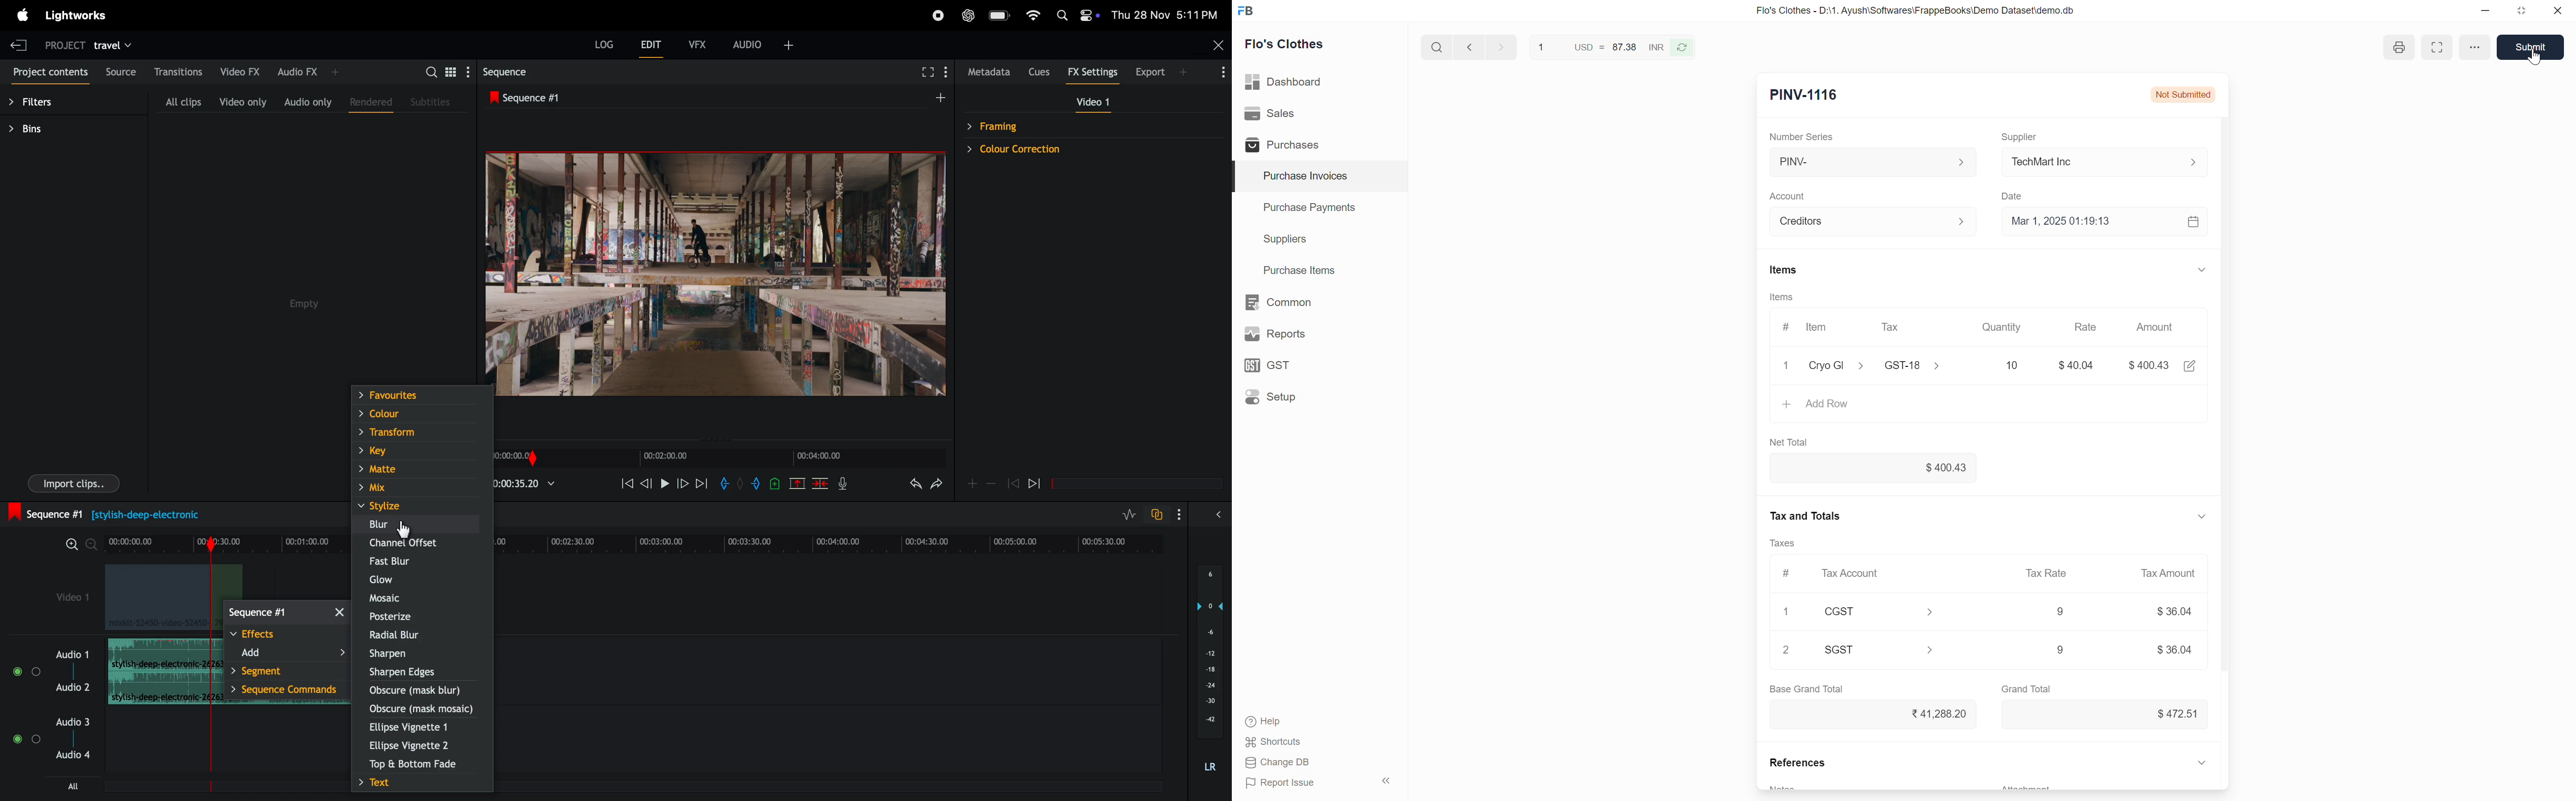  Describe the element at coordinates (1786, 571) in the screenshot. I see `#` at that location.